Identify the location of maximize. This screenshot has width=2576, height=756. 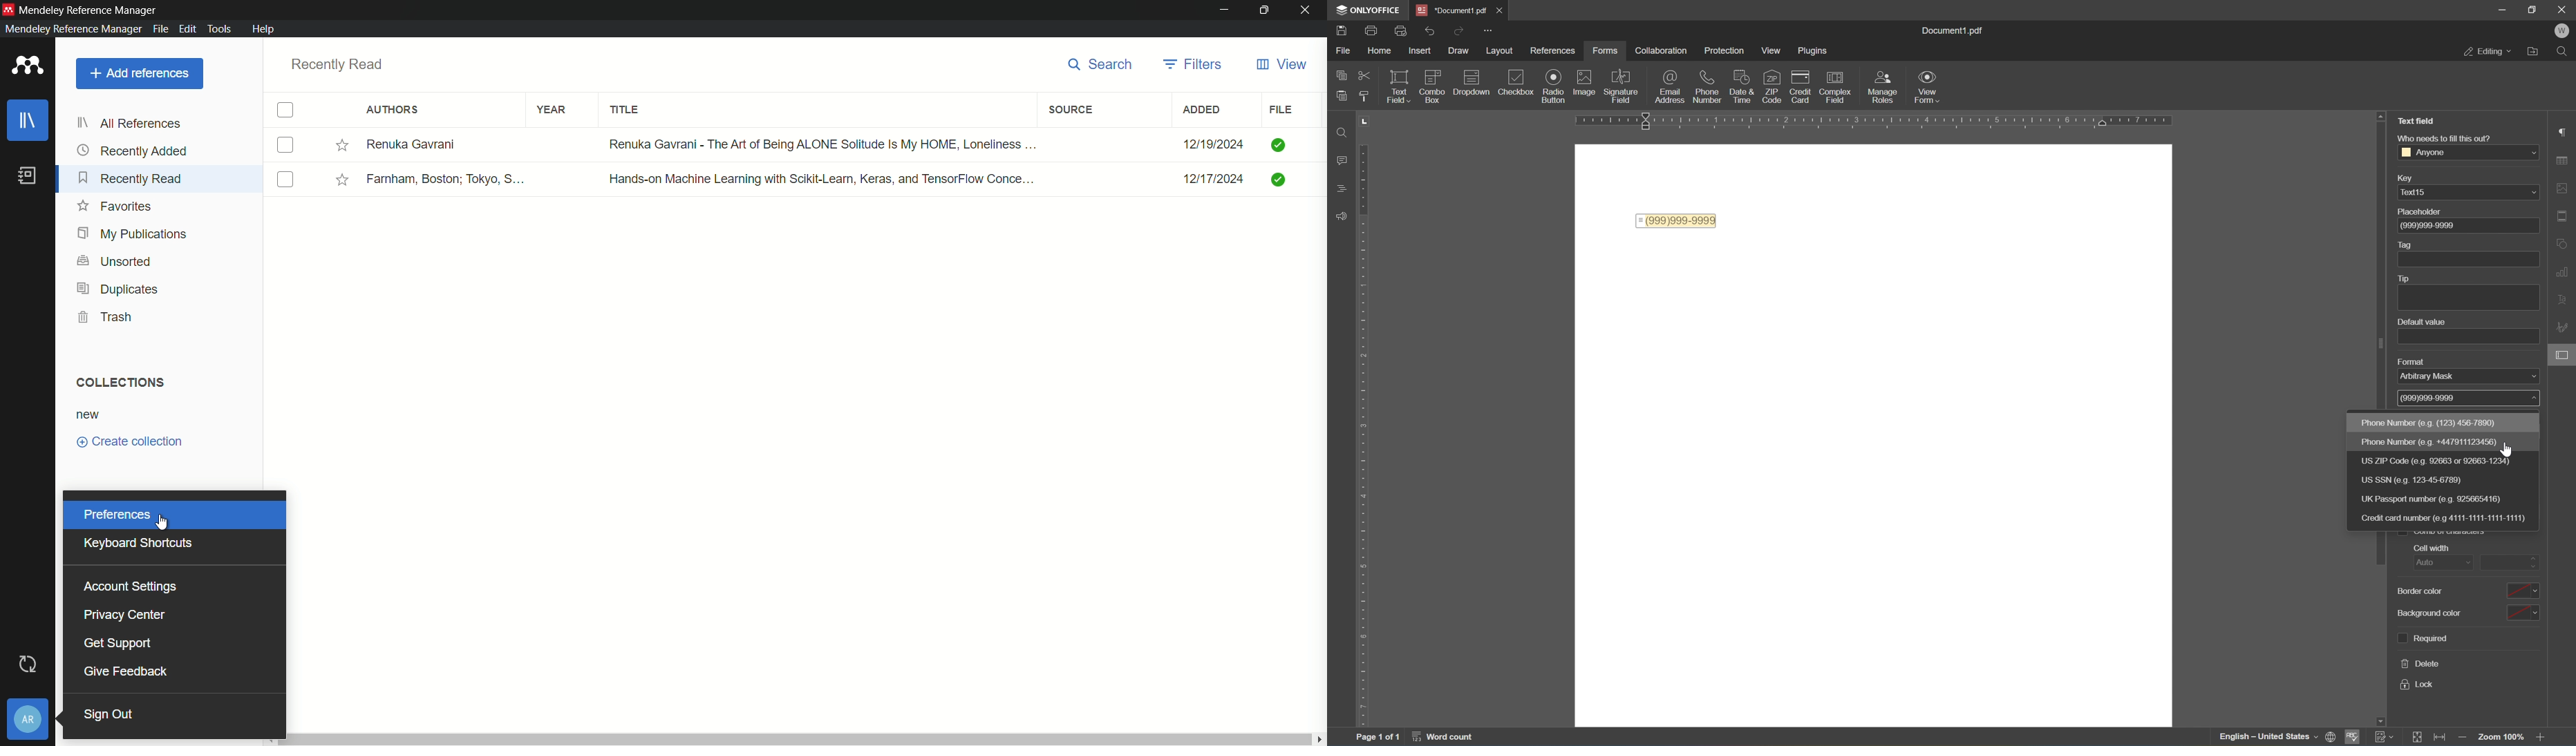
(1266, 10).